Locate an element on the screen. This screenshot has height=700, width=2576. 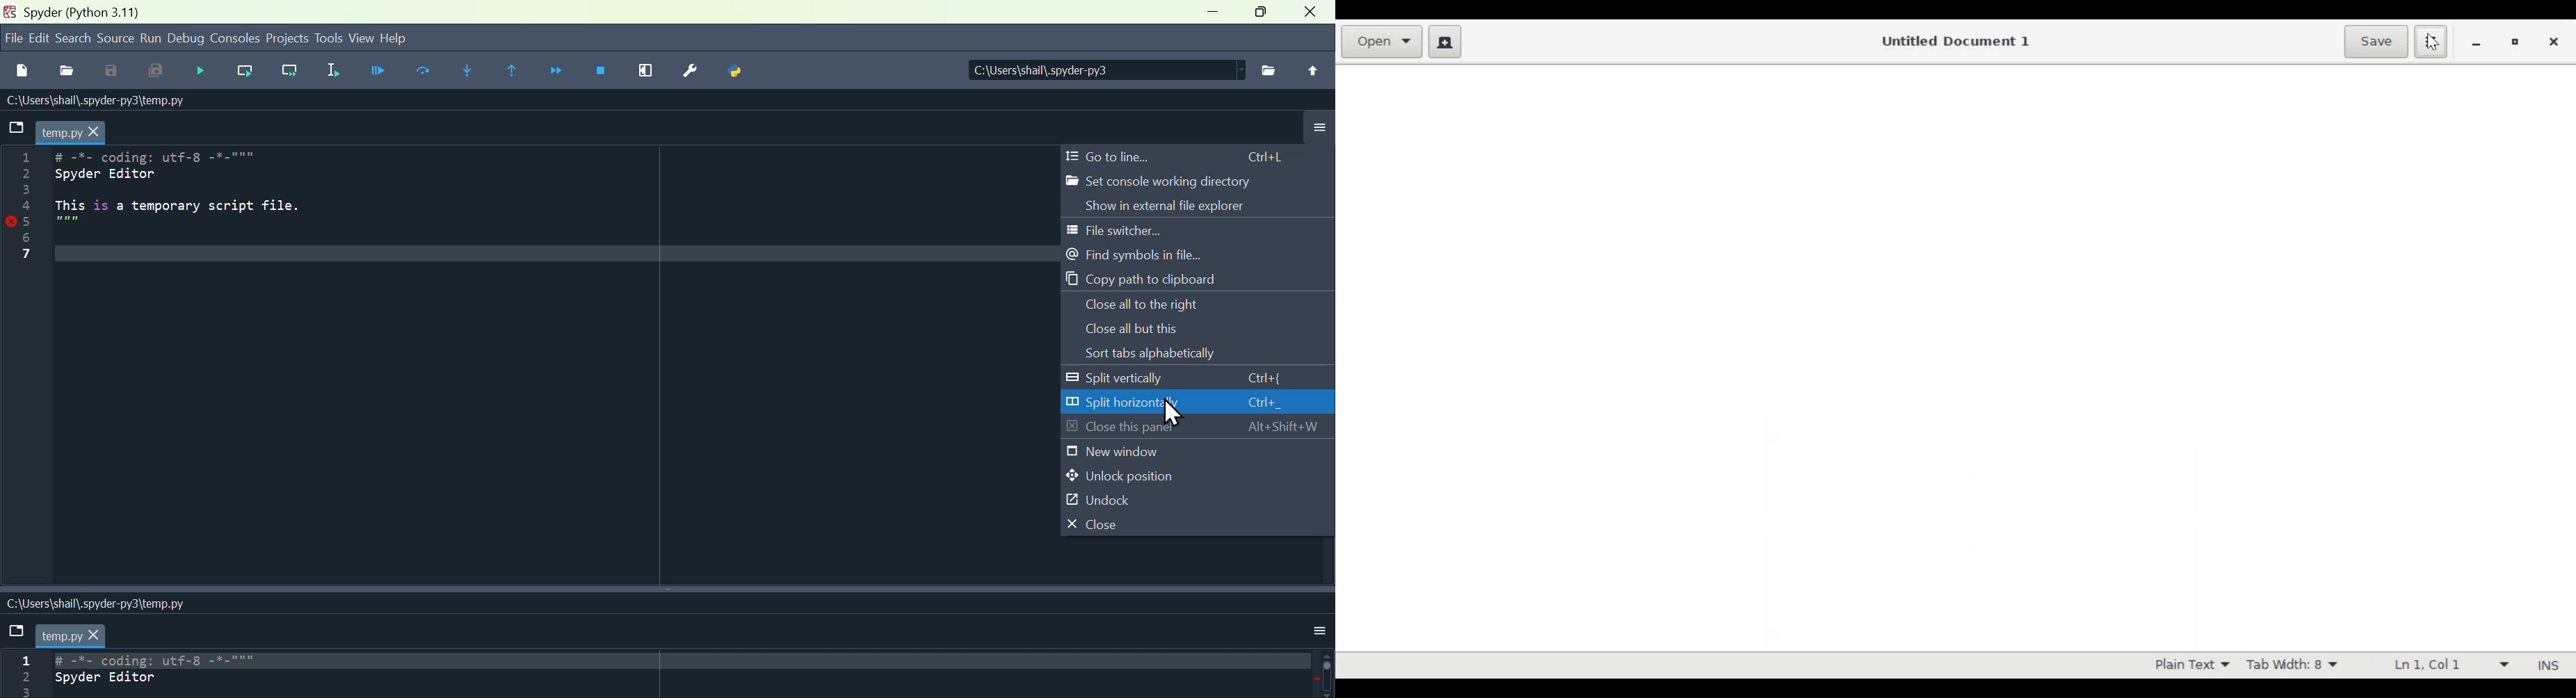
# -%- coding: utft-8 -"-"""
Spyder Editor
This is a temporary script file. is located at coordinates (190, 202).